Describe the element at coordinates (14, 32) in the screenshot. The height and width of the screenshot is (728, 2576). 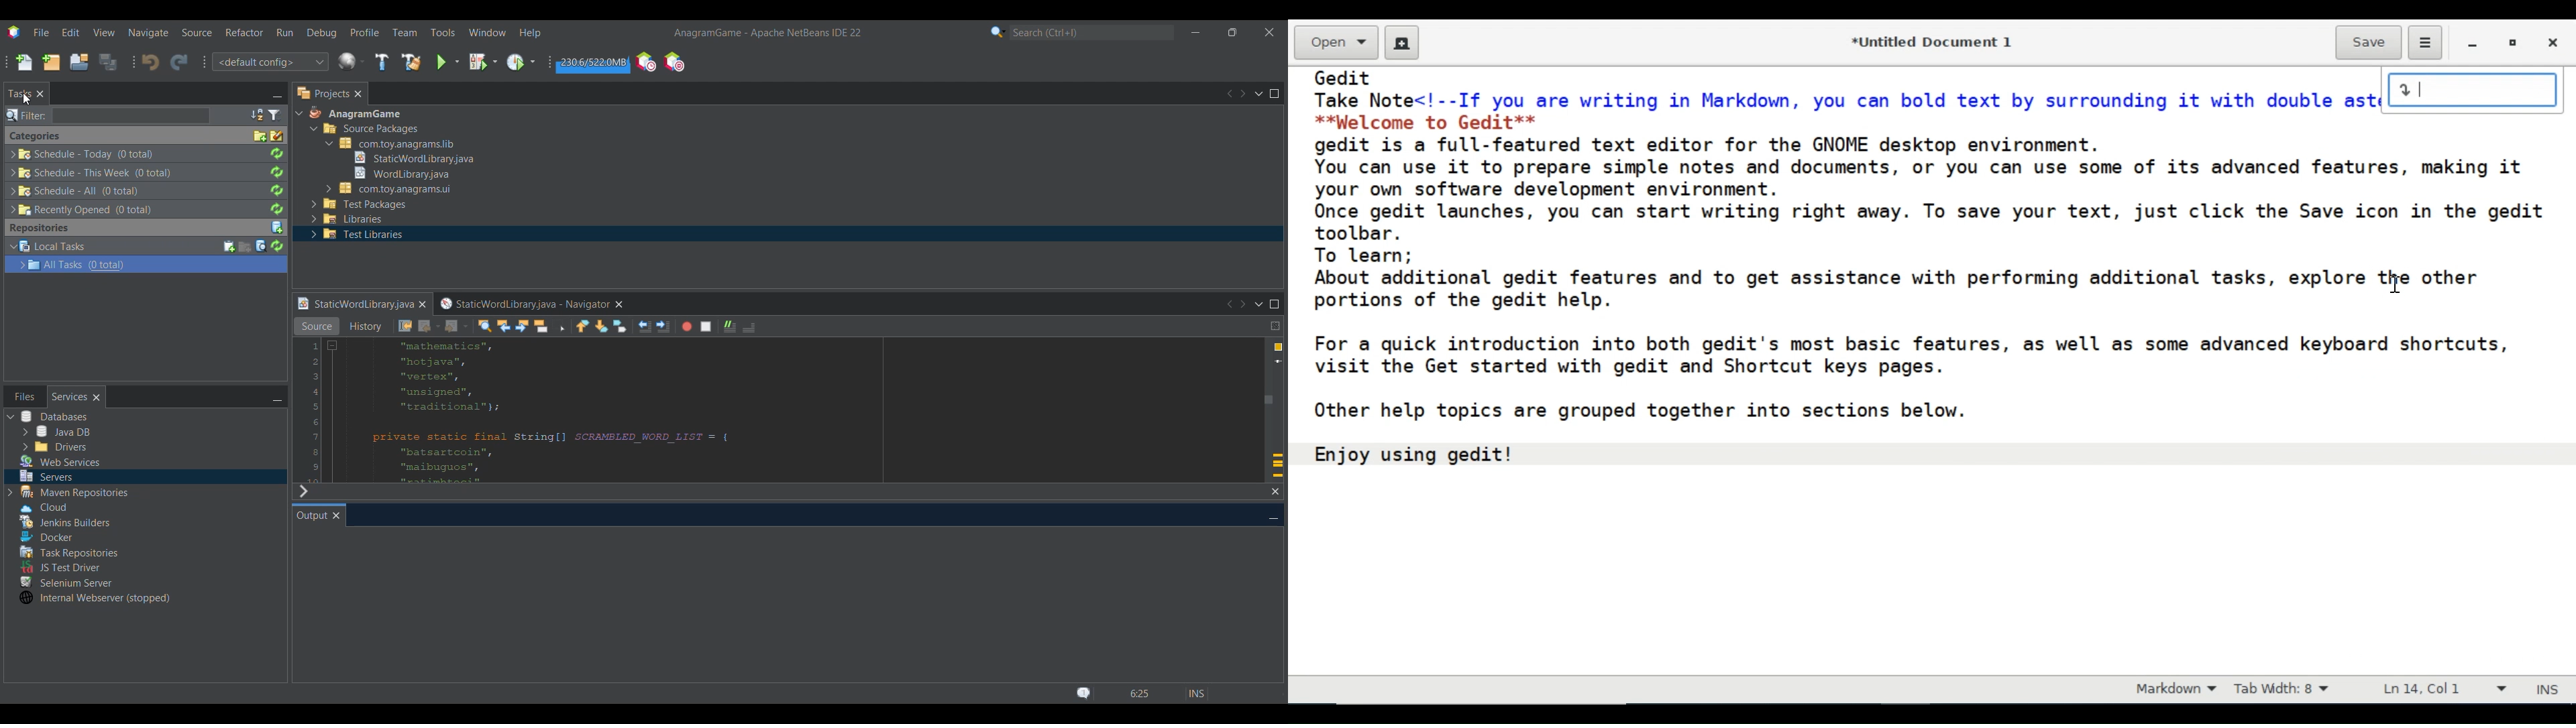
I see `Software logo` at that location.